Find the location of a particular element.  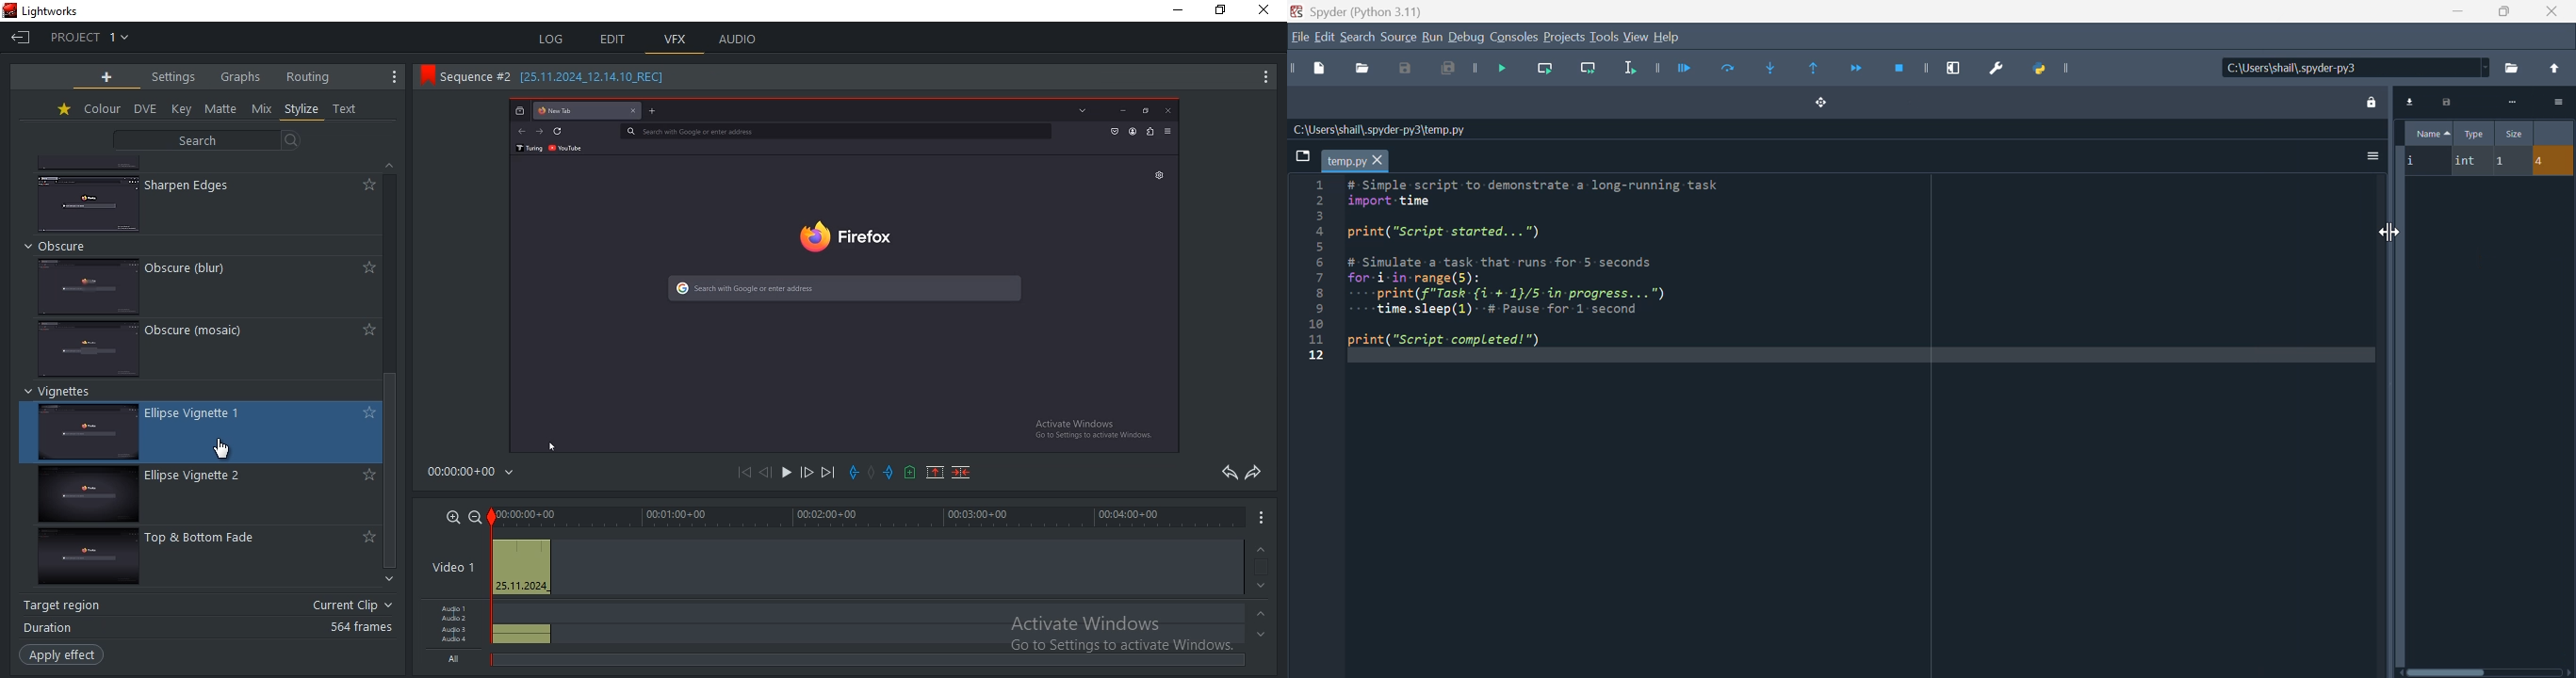

run is located at coordinates (1431, 38).